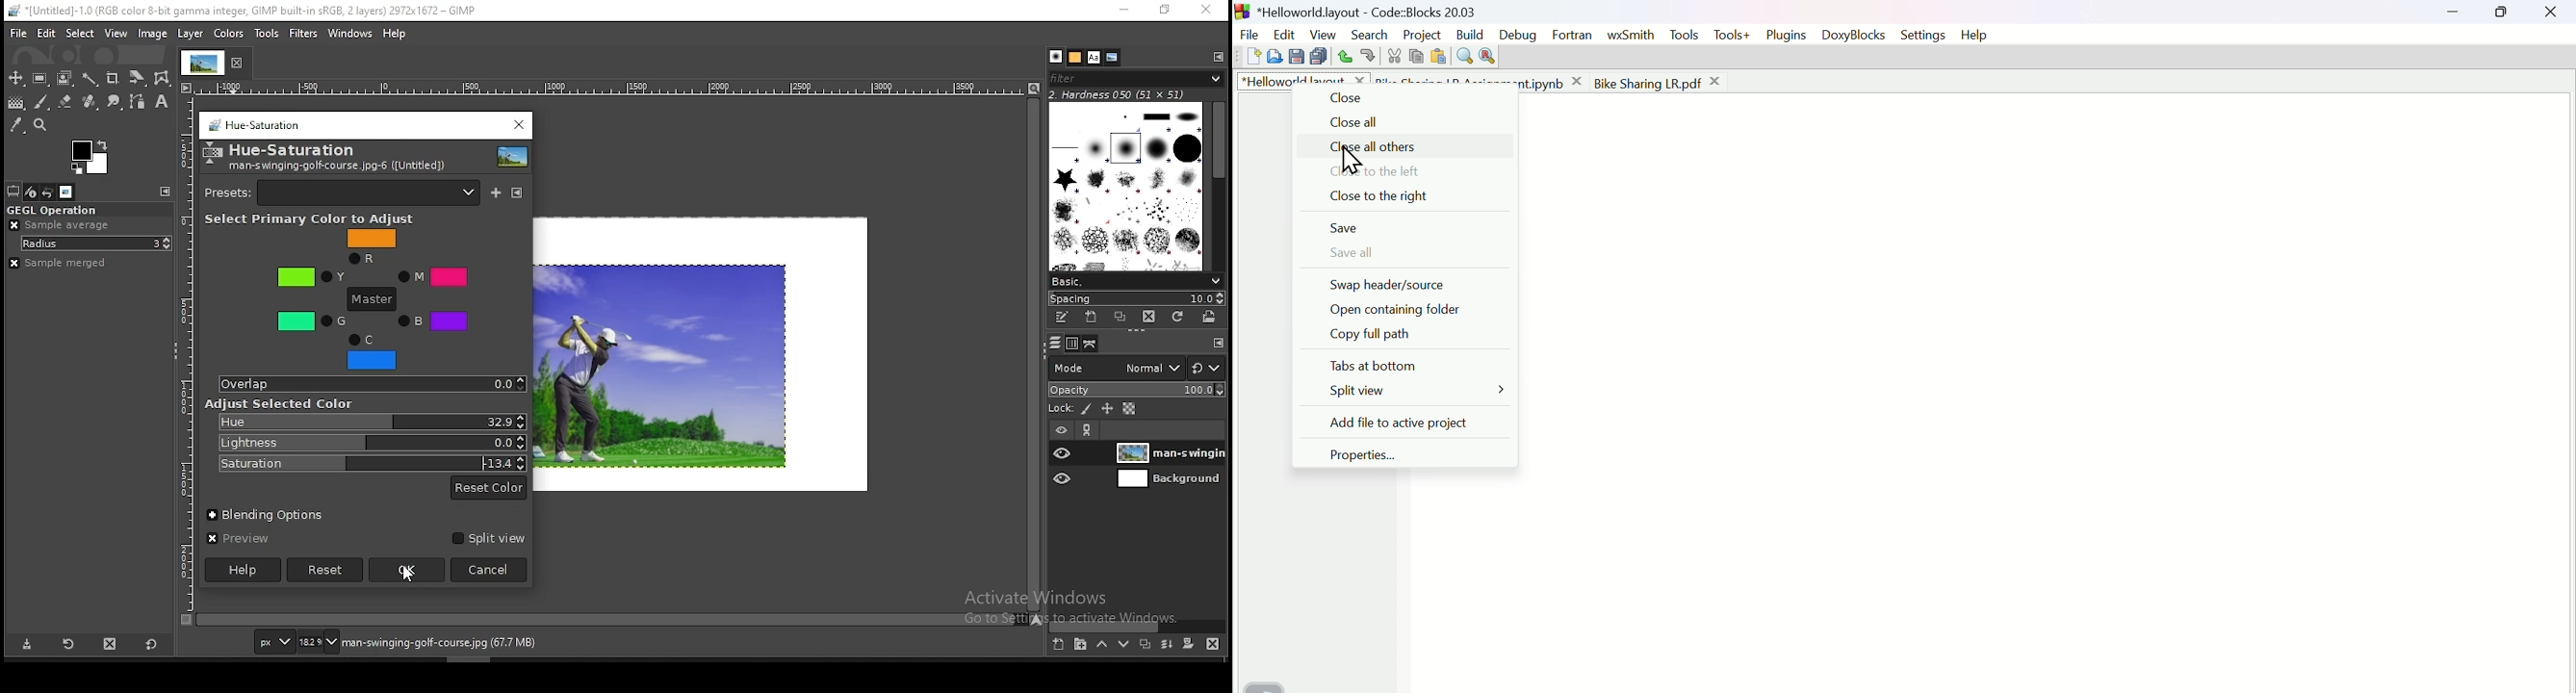 The width and height of the screenshot is (2576, 700). I want to click on delete layer, so click(1213, 645).